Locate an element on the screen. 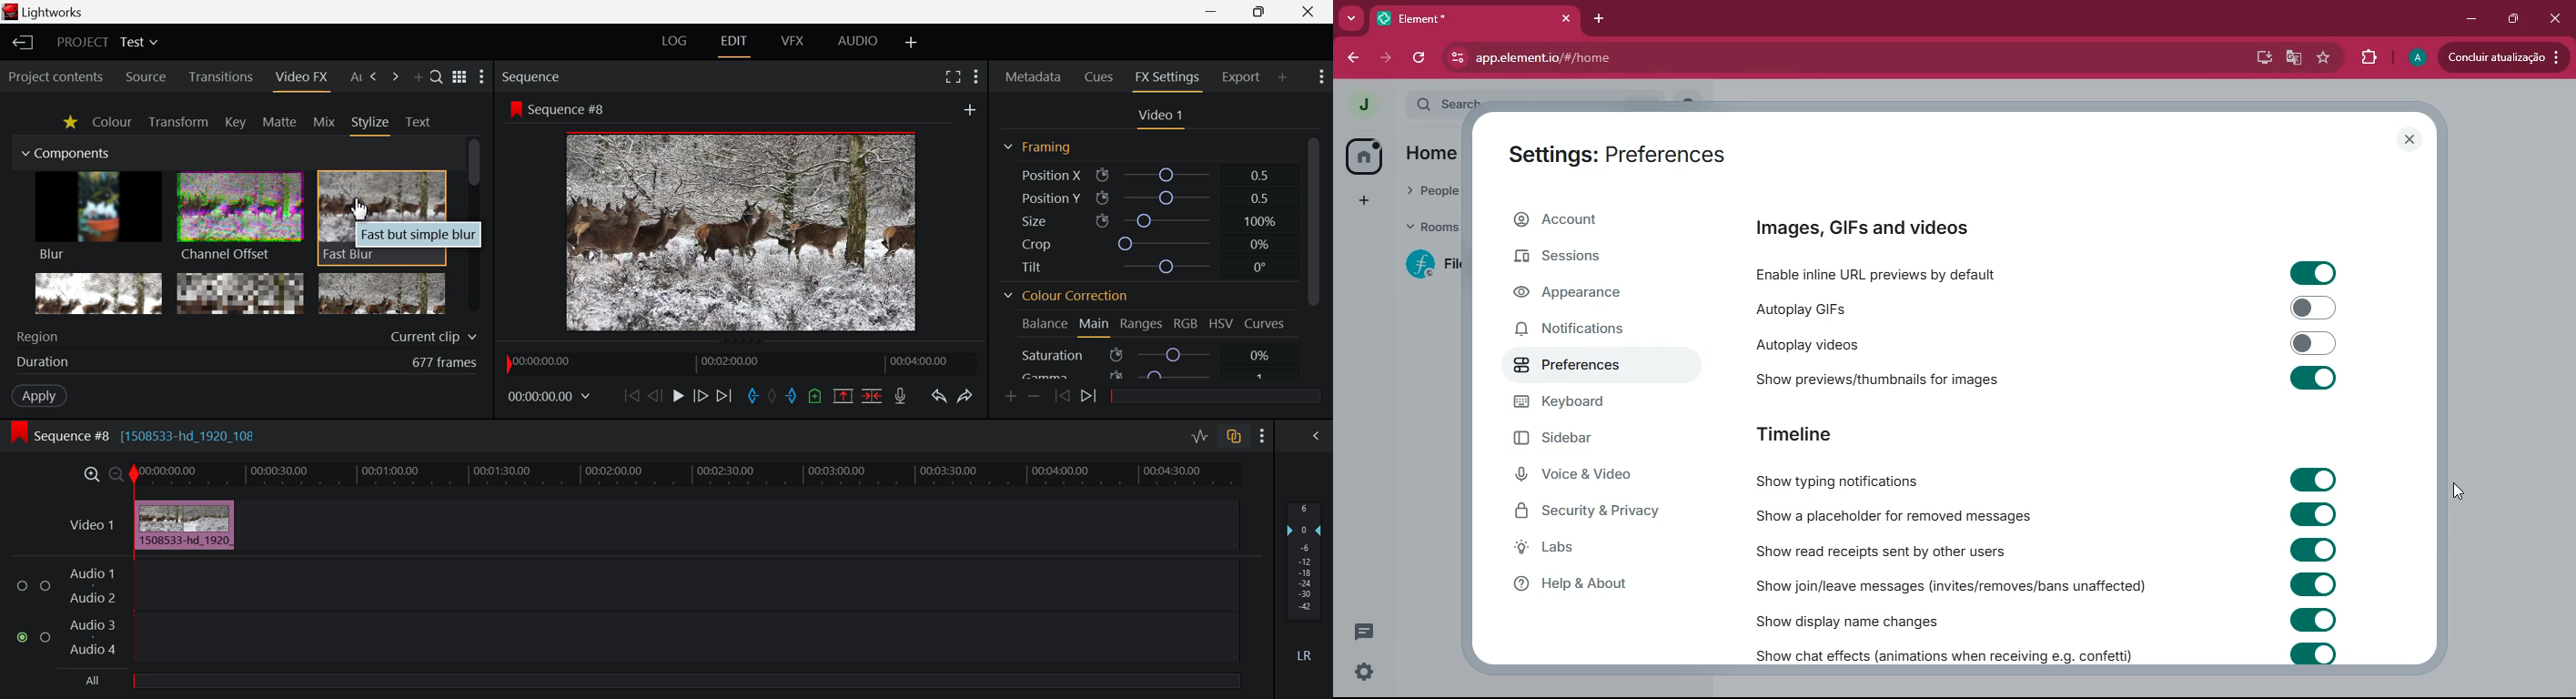  google translate is located at coordinates (2291, 59).